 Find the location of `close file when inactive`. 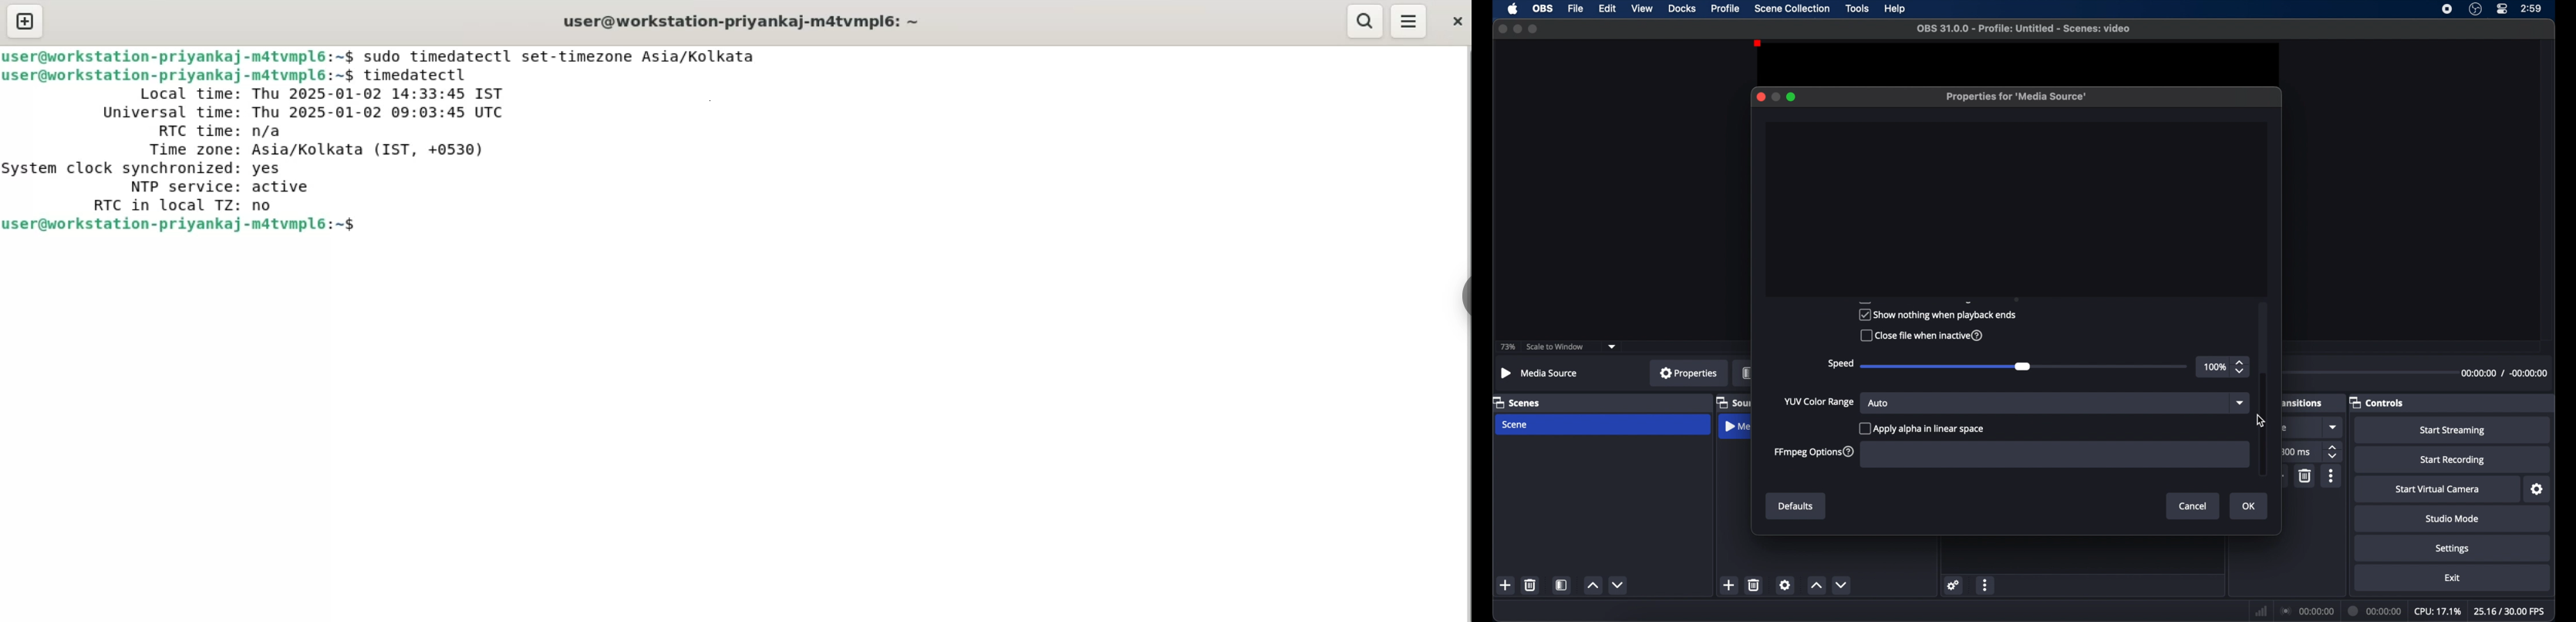

close file when inactive is located at coordinates (1921, 336).